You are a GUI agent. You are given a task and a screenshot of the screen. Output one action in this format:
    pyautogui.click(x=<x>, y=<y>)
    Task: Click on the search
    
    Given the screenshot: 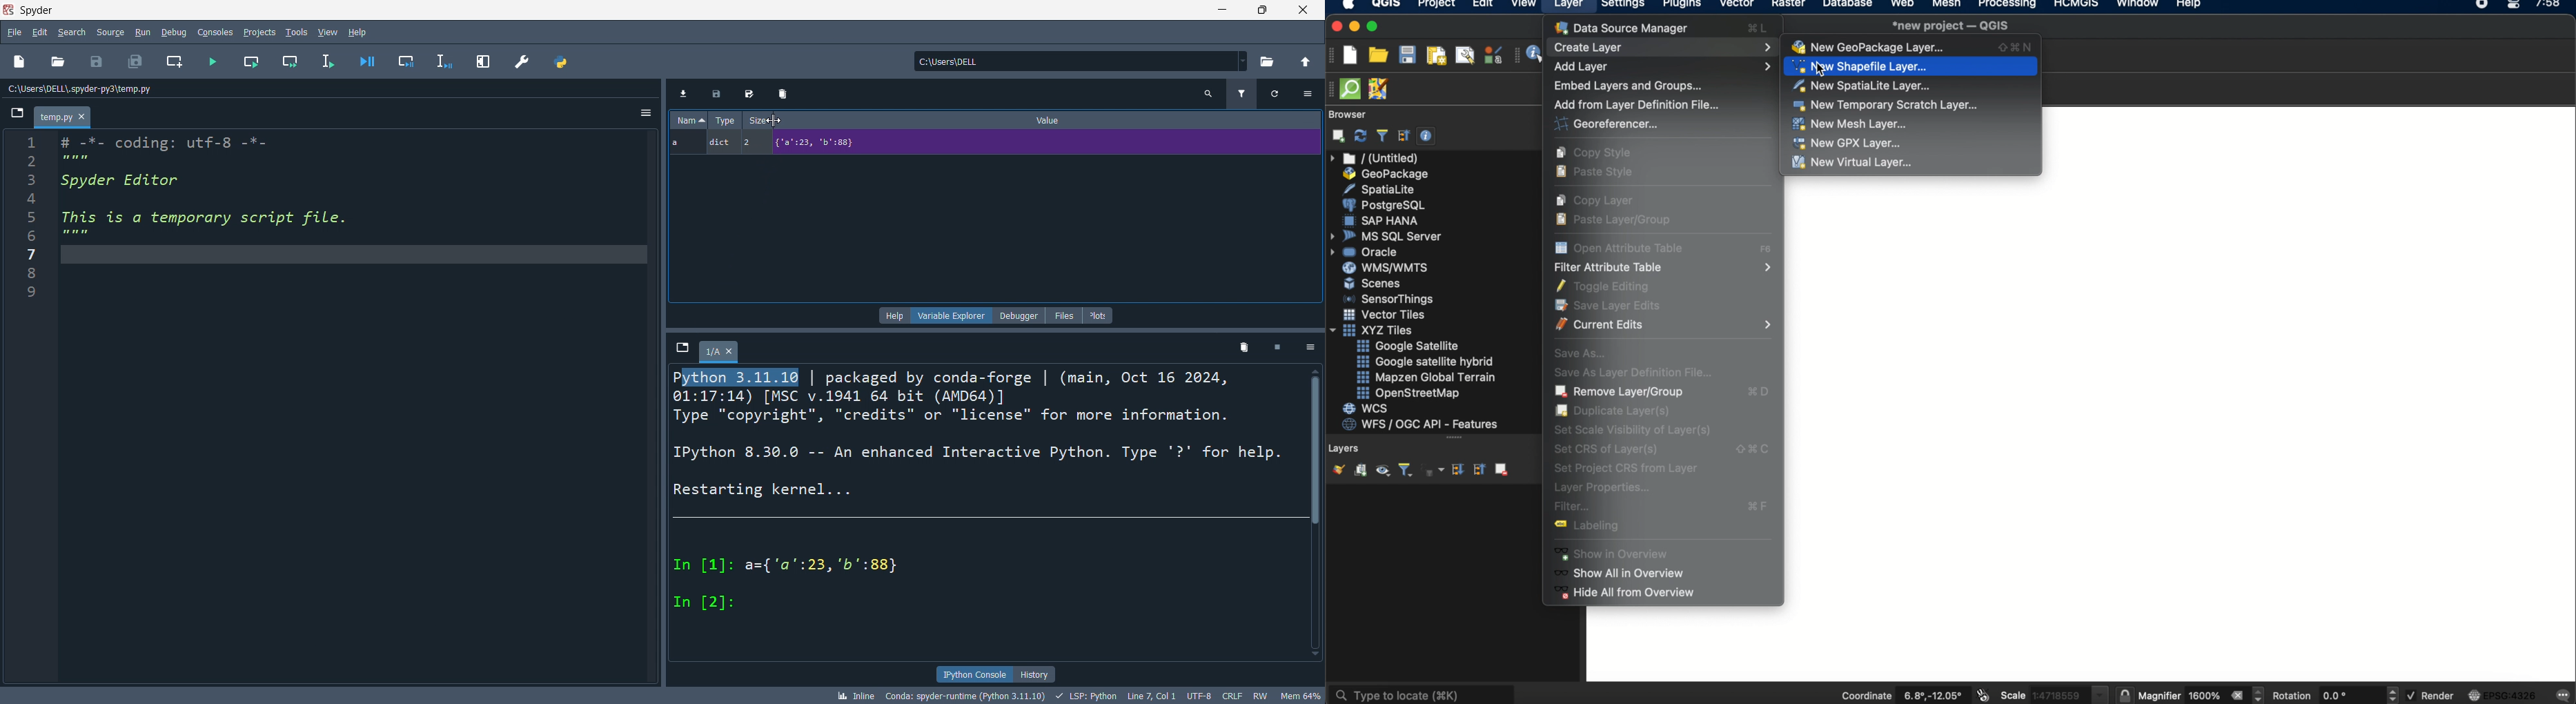 What is the action you would take?
    pyautogui.click(x=73, y=31)
    